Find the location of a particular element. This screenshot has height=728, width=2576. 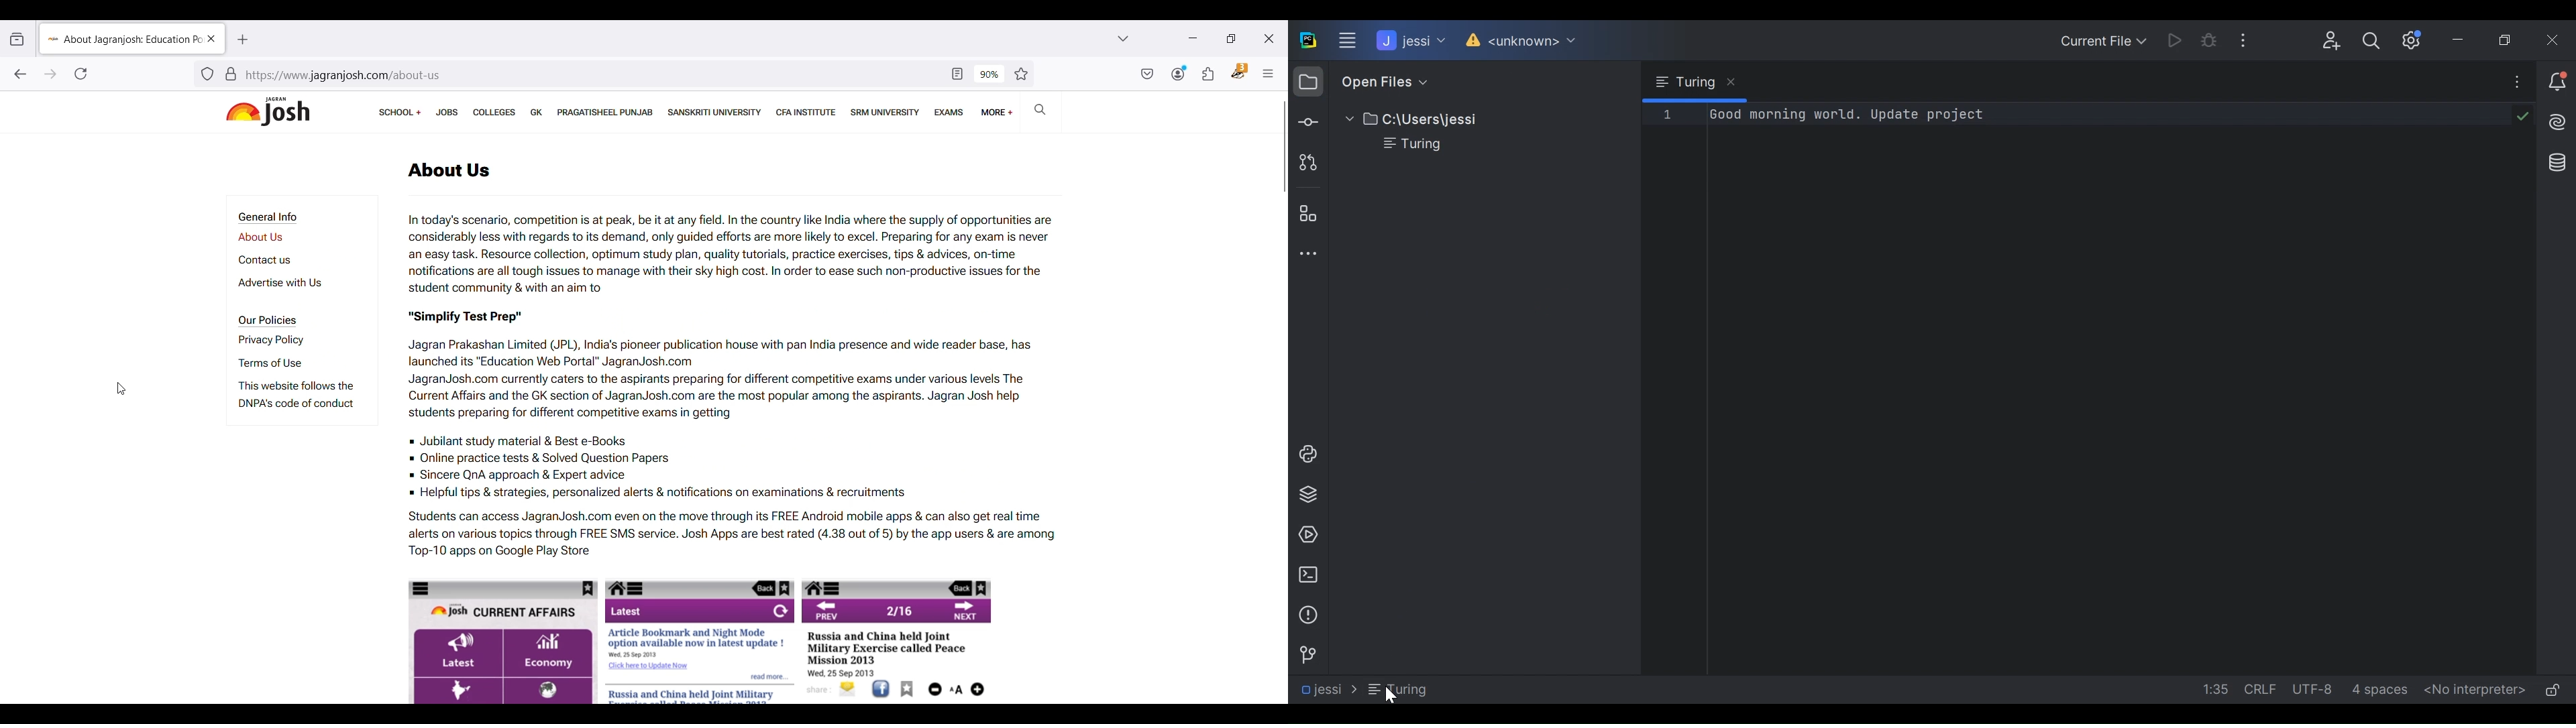

Close current page is located at coordinates (209, 38).